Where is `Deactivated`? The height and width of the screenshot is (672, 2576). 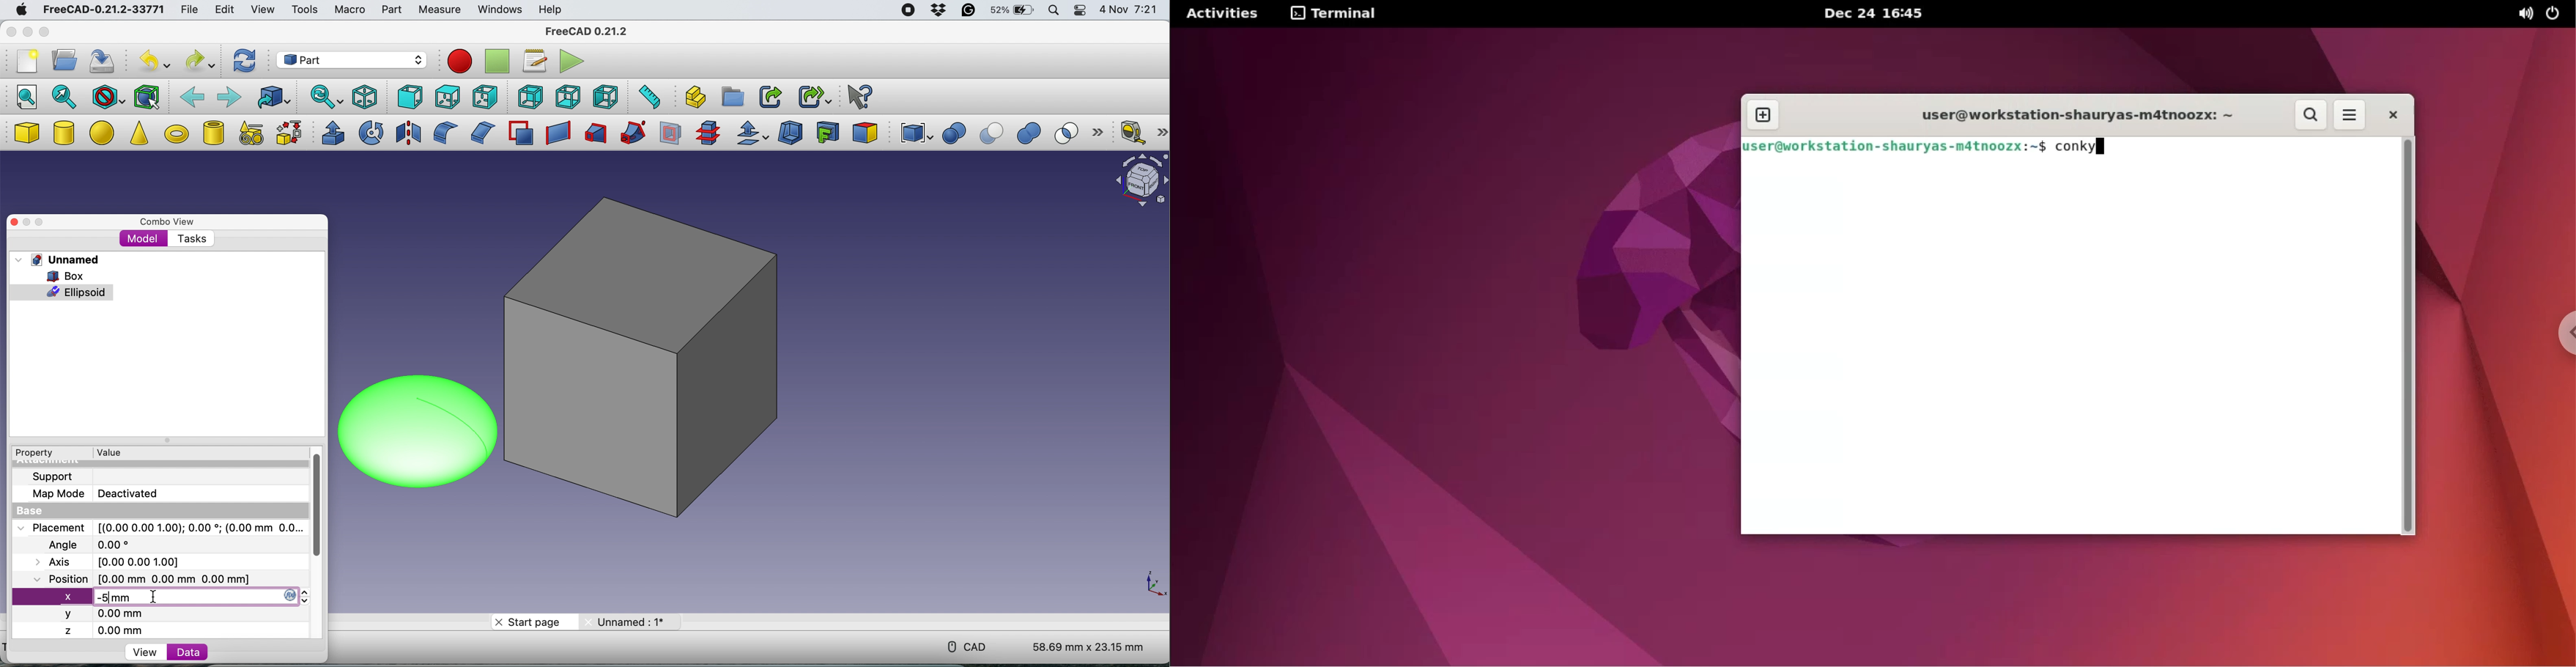 Deactivated is located at coordinates (132, 492).